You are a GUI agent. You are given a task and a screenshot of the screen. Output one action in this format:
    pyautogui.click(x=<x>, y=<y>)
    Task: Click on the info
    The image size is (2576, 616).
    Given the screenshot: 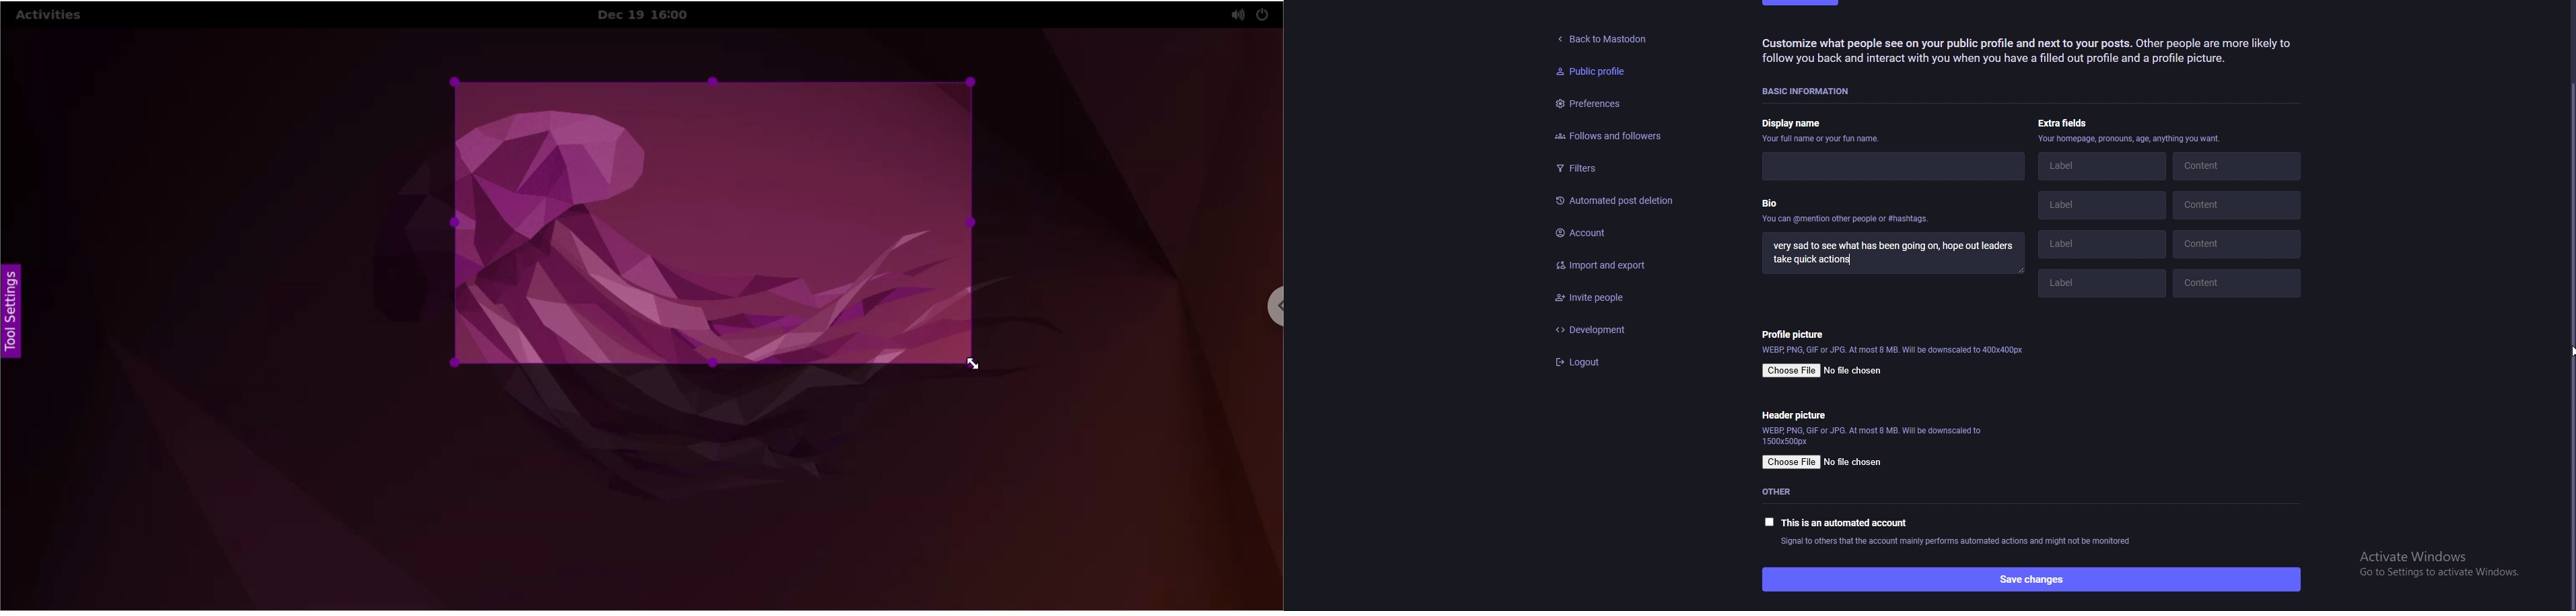 What is the action you would take?
    pyautogui.click(x=1894, y=351)
    